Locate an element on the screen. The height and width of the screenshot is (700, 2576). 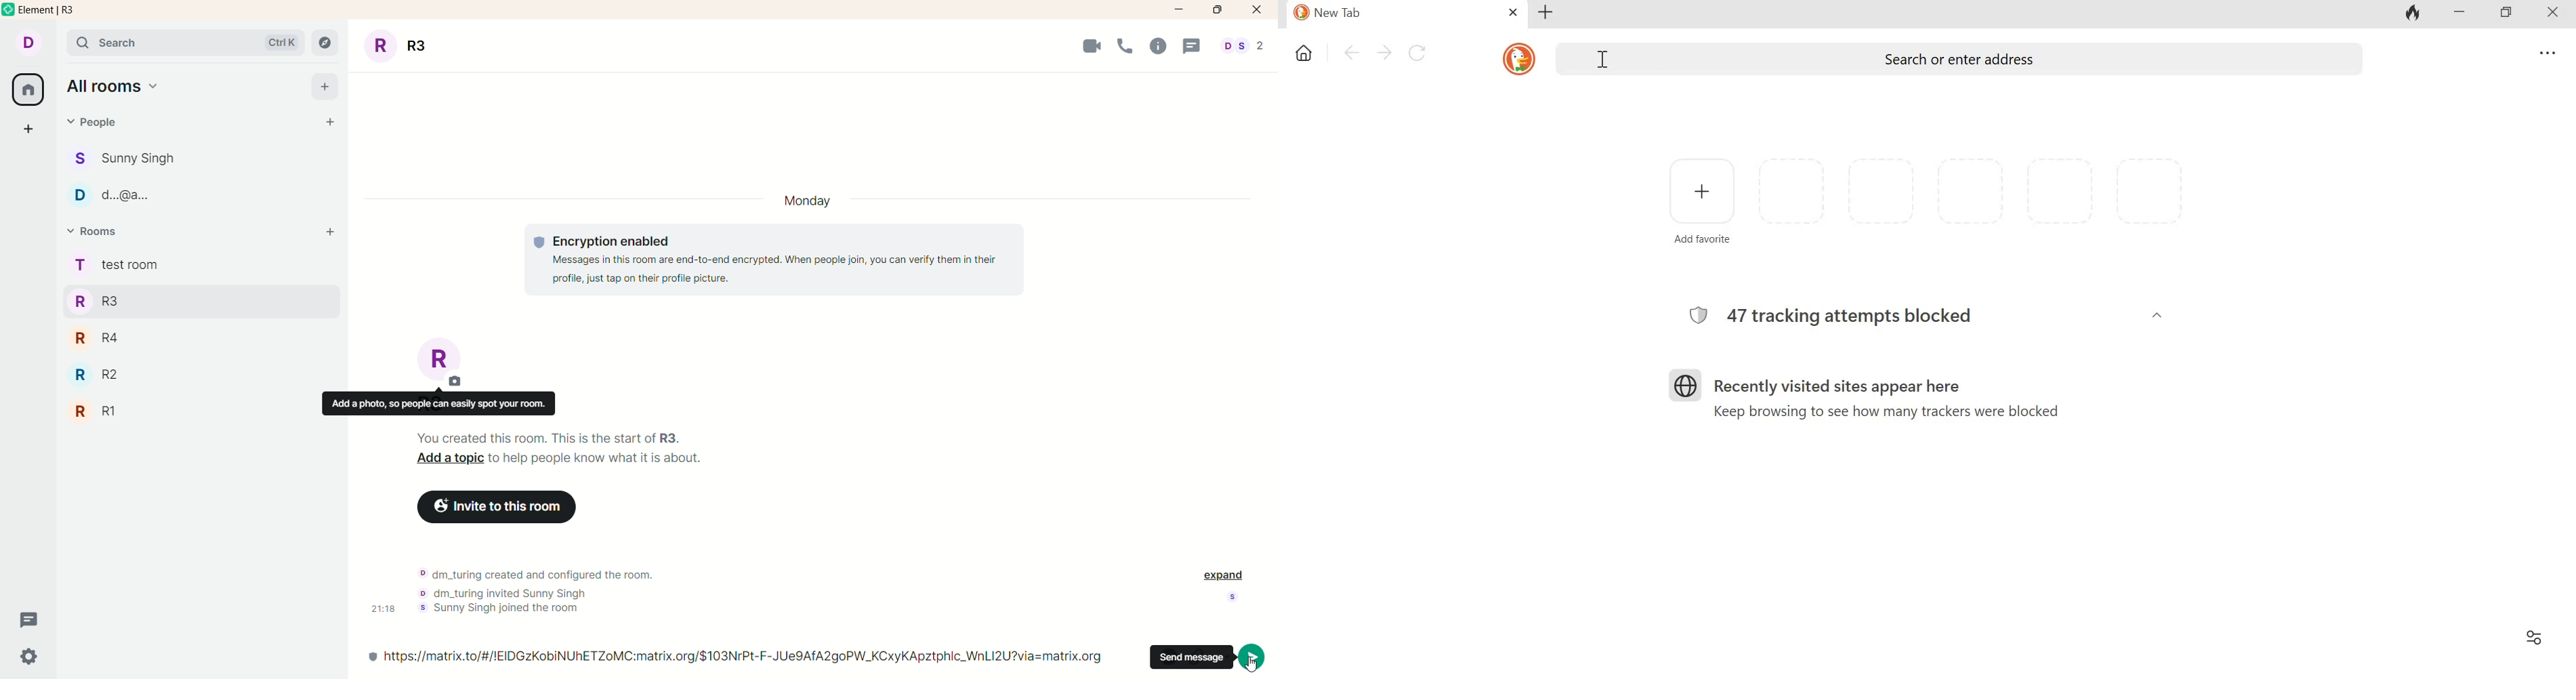
send message is located at coordinates (1192, 657).